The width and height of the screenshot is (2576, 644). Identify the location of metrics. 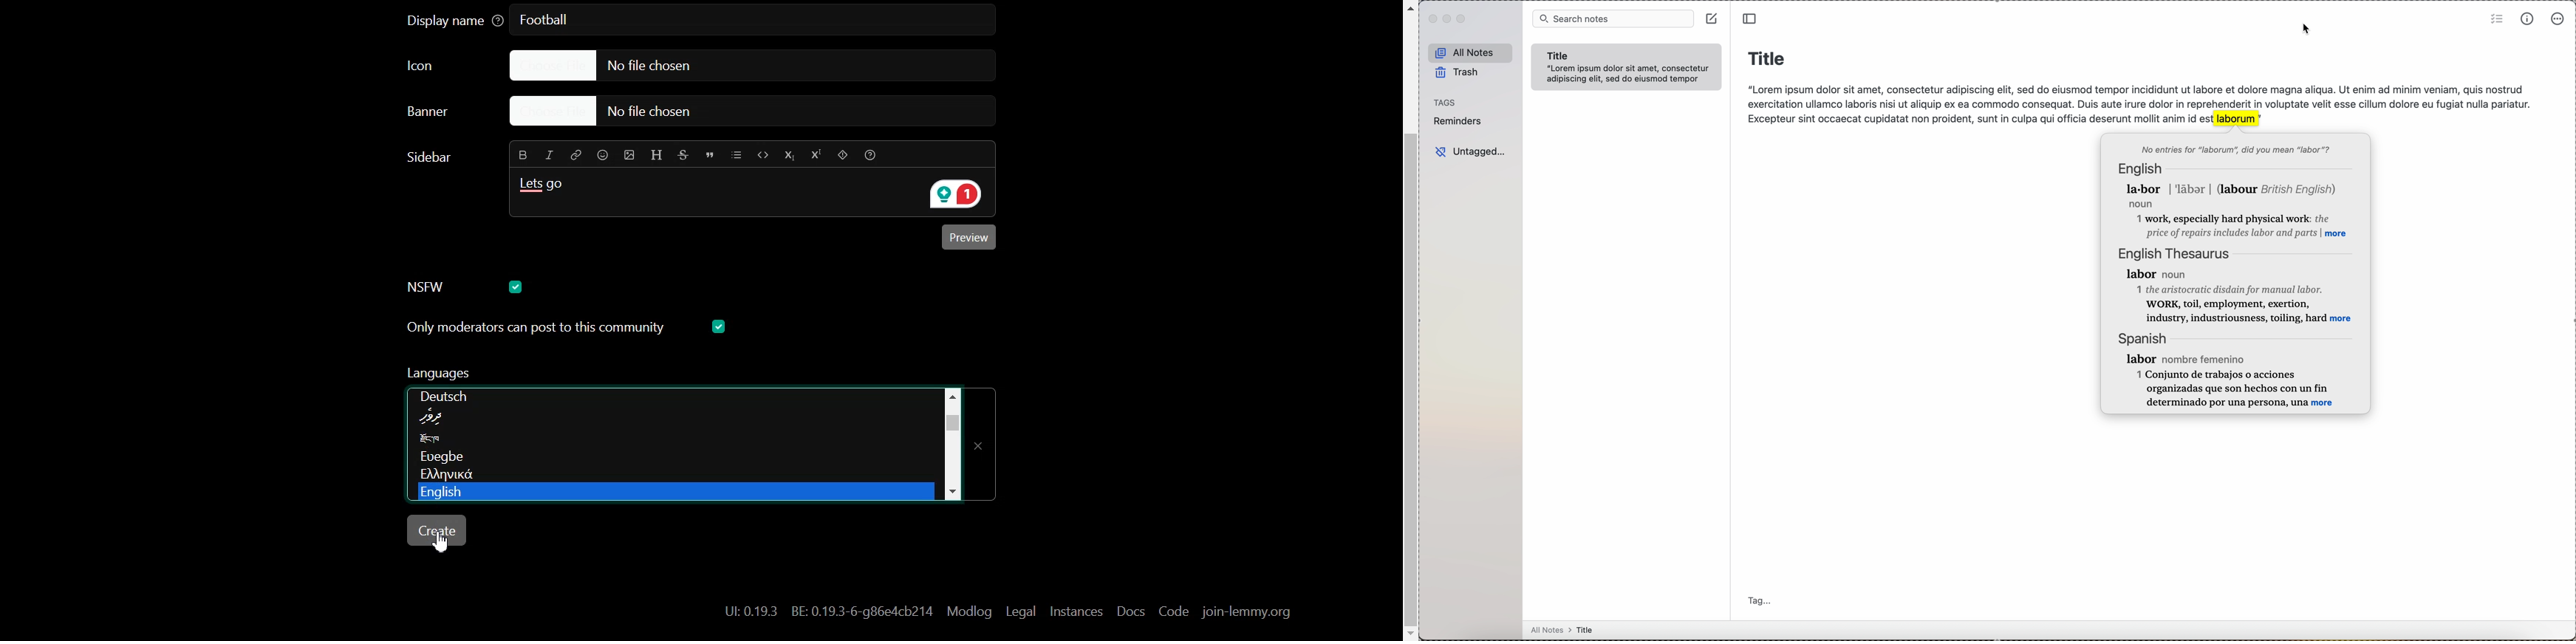
(2528, 19).